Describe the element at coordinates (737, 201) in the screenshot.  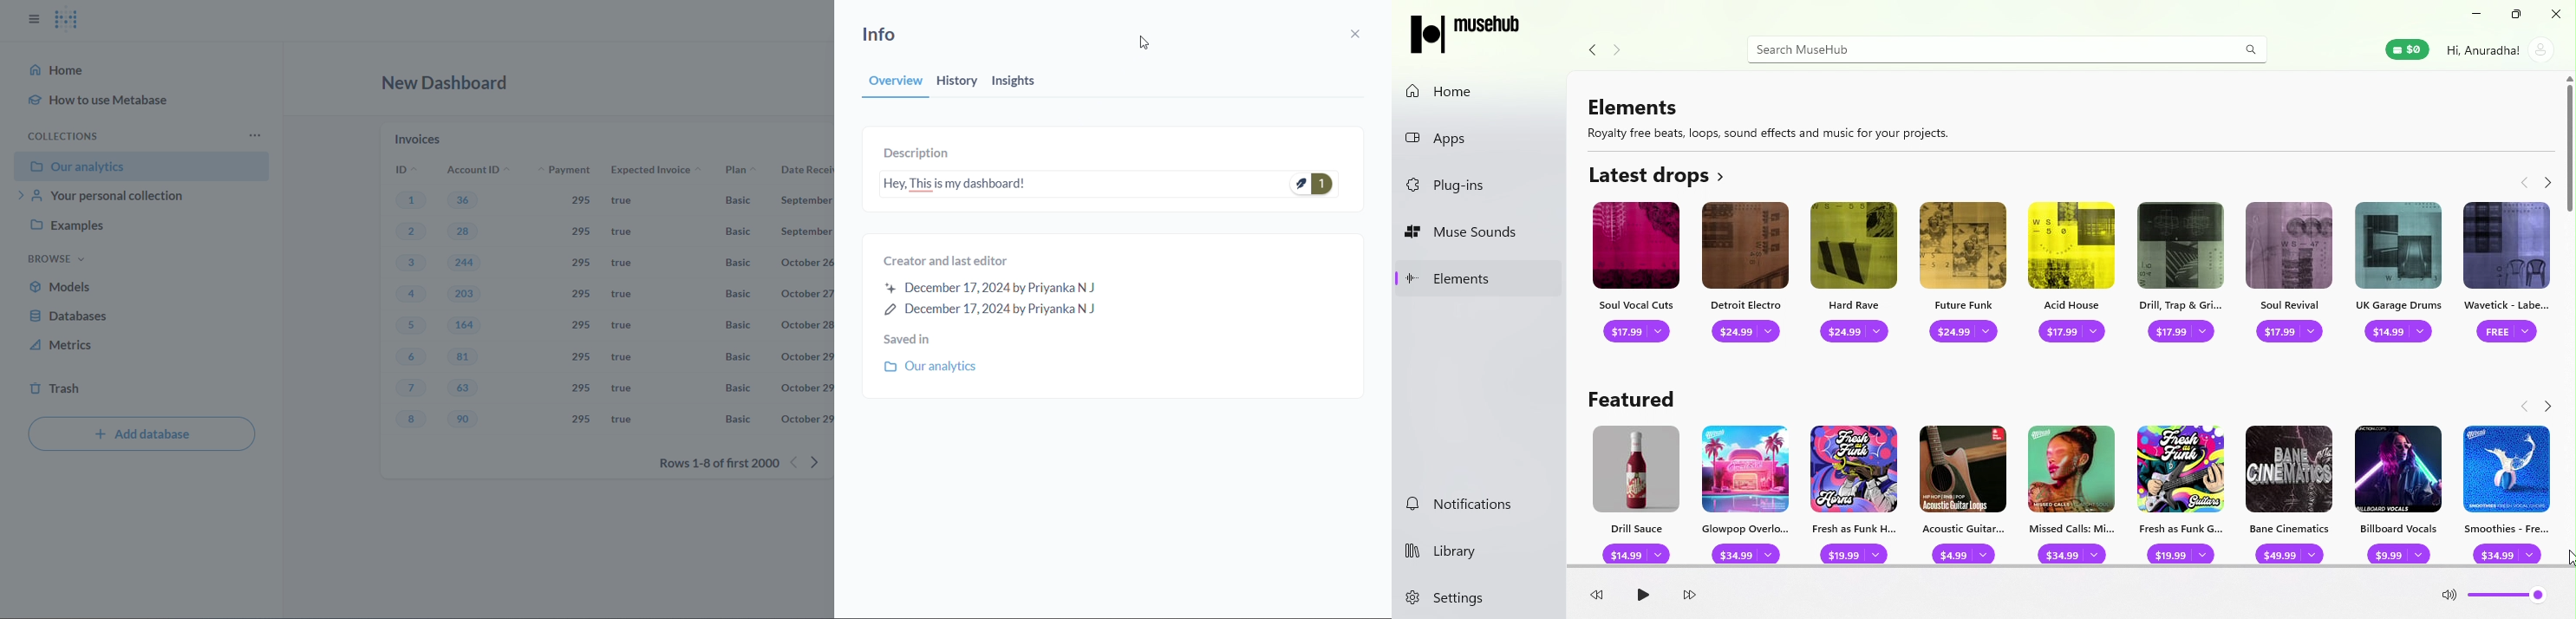
I see `Basic` at that location.